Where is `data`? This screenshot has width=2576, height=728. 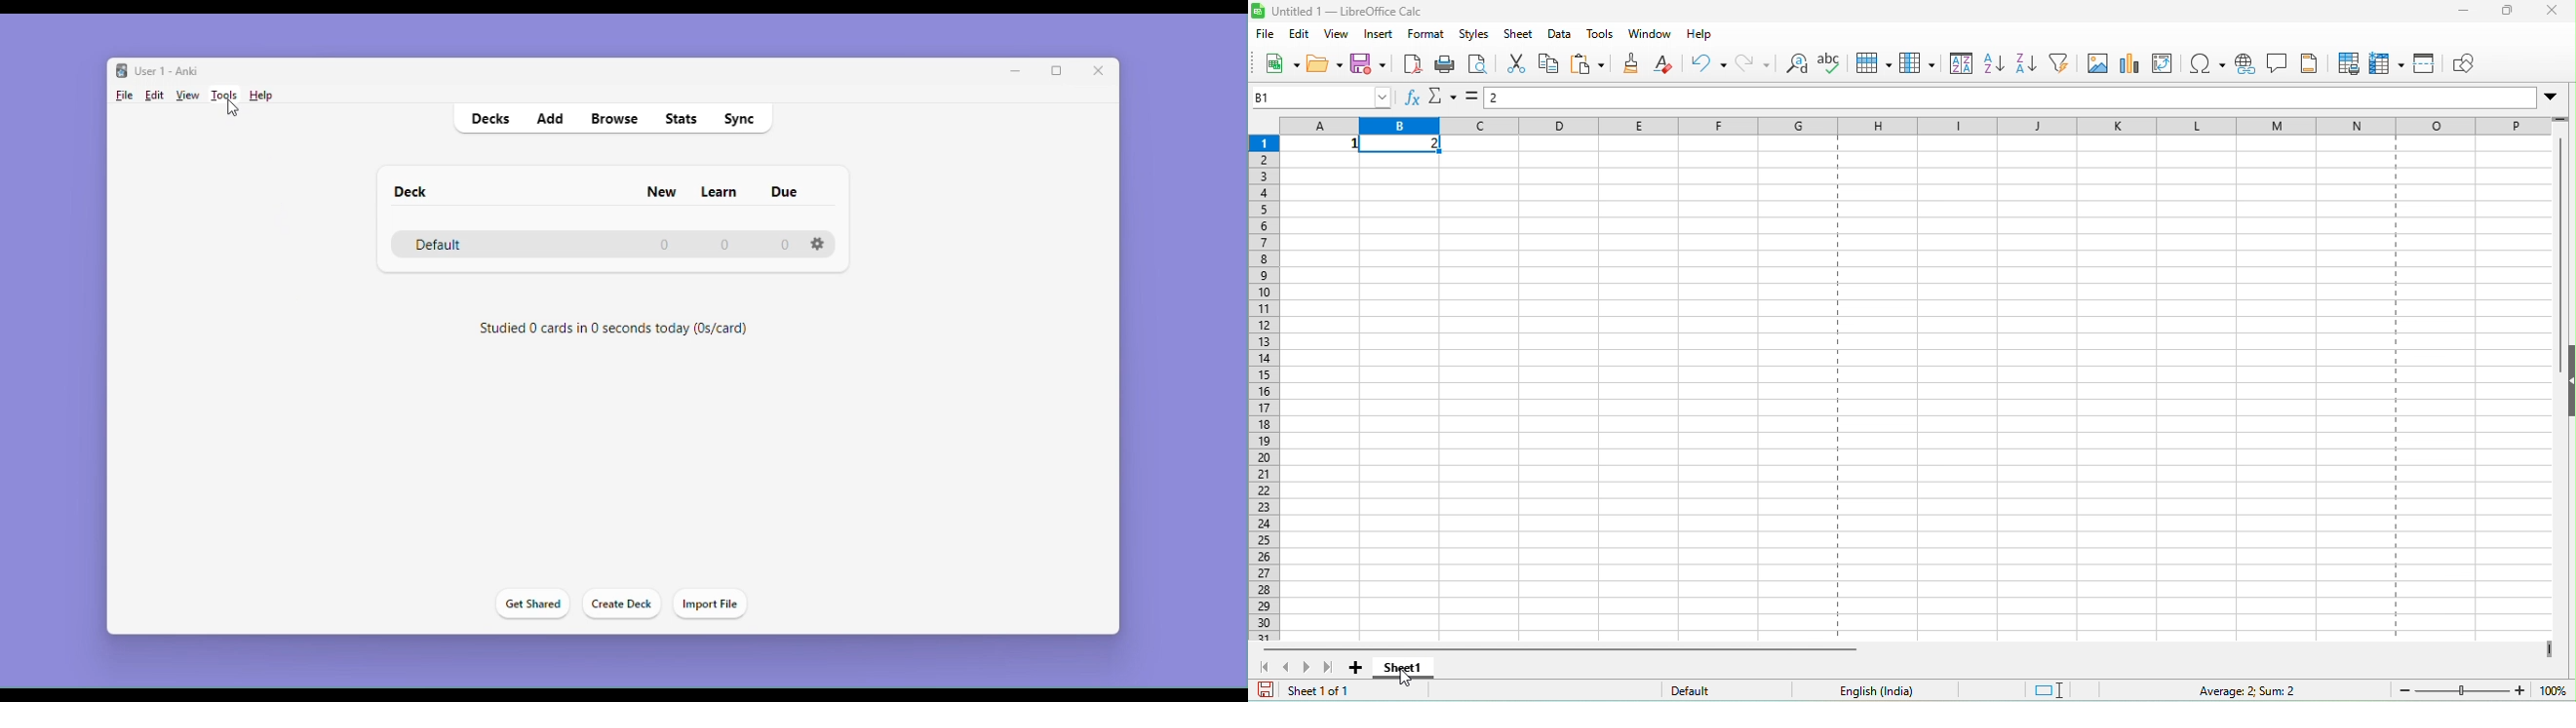
data is located at coordinates (1558, 32).